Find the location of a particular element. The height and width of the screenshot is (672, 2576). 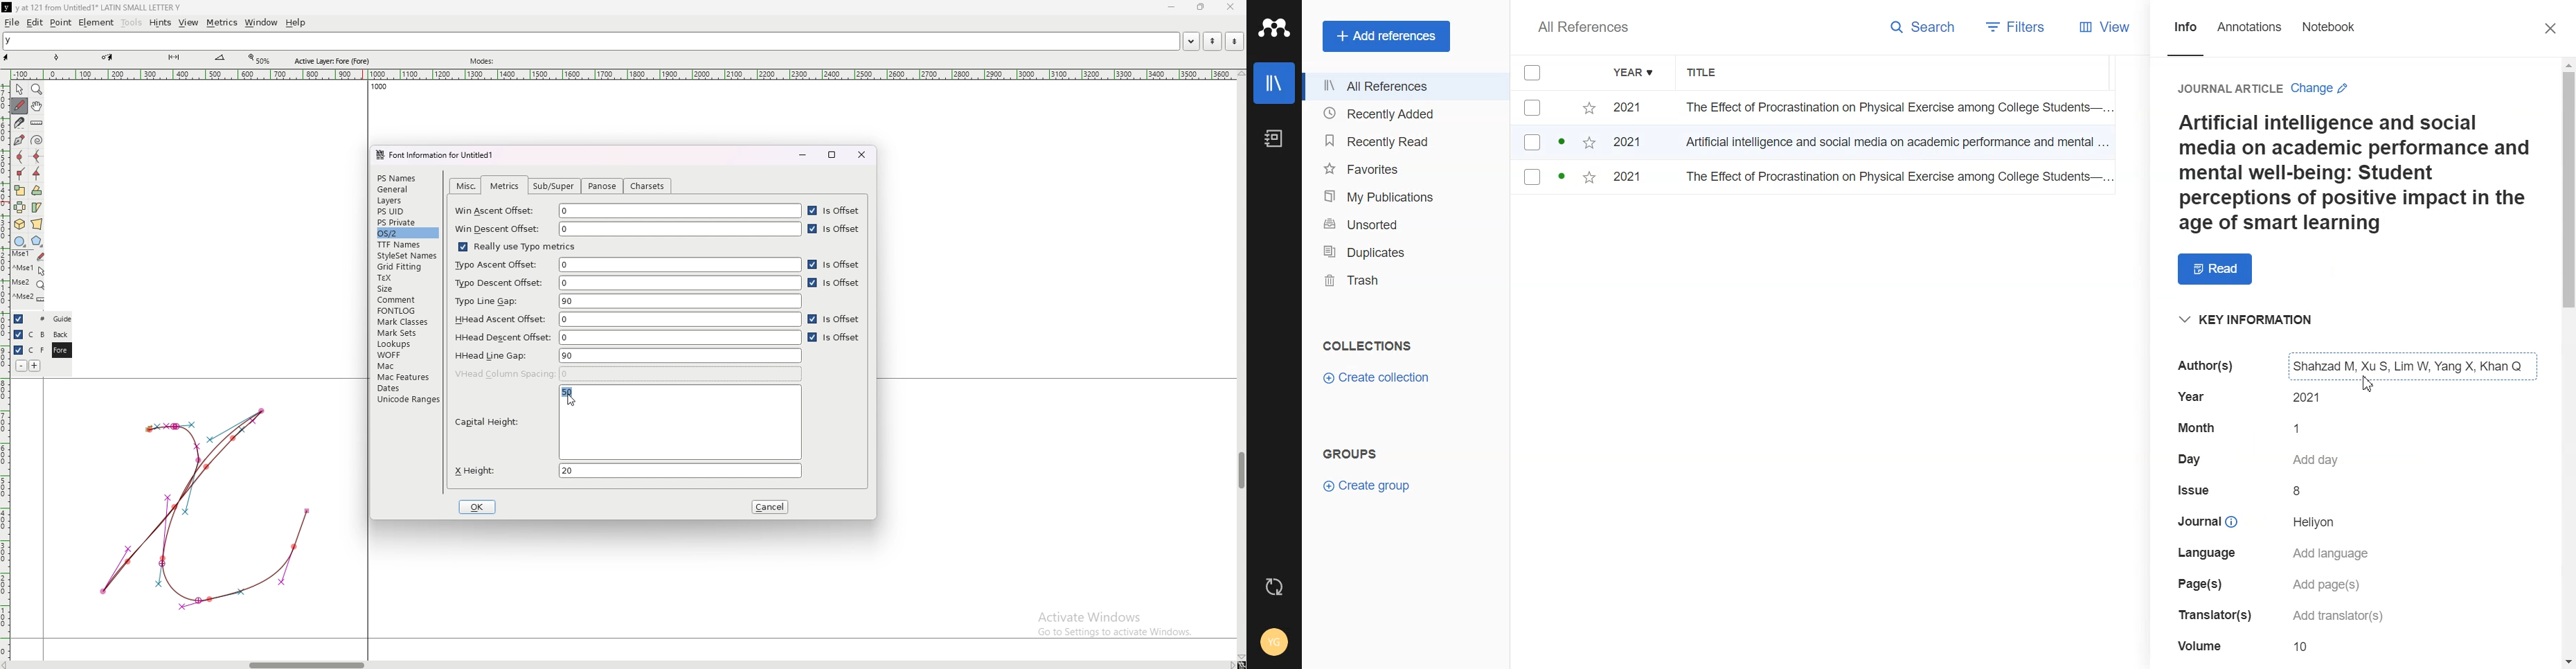

is offset is located at coordinates (836, 284).